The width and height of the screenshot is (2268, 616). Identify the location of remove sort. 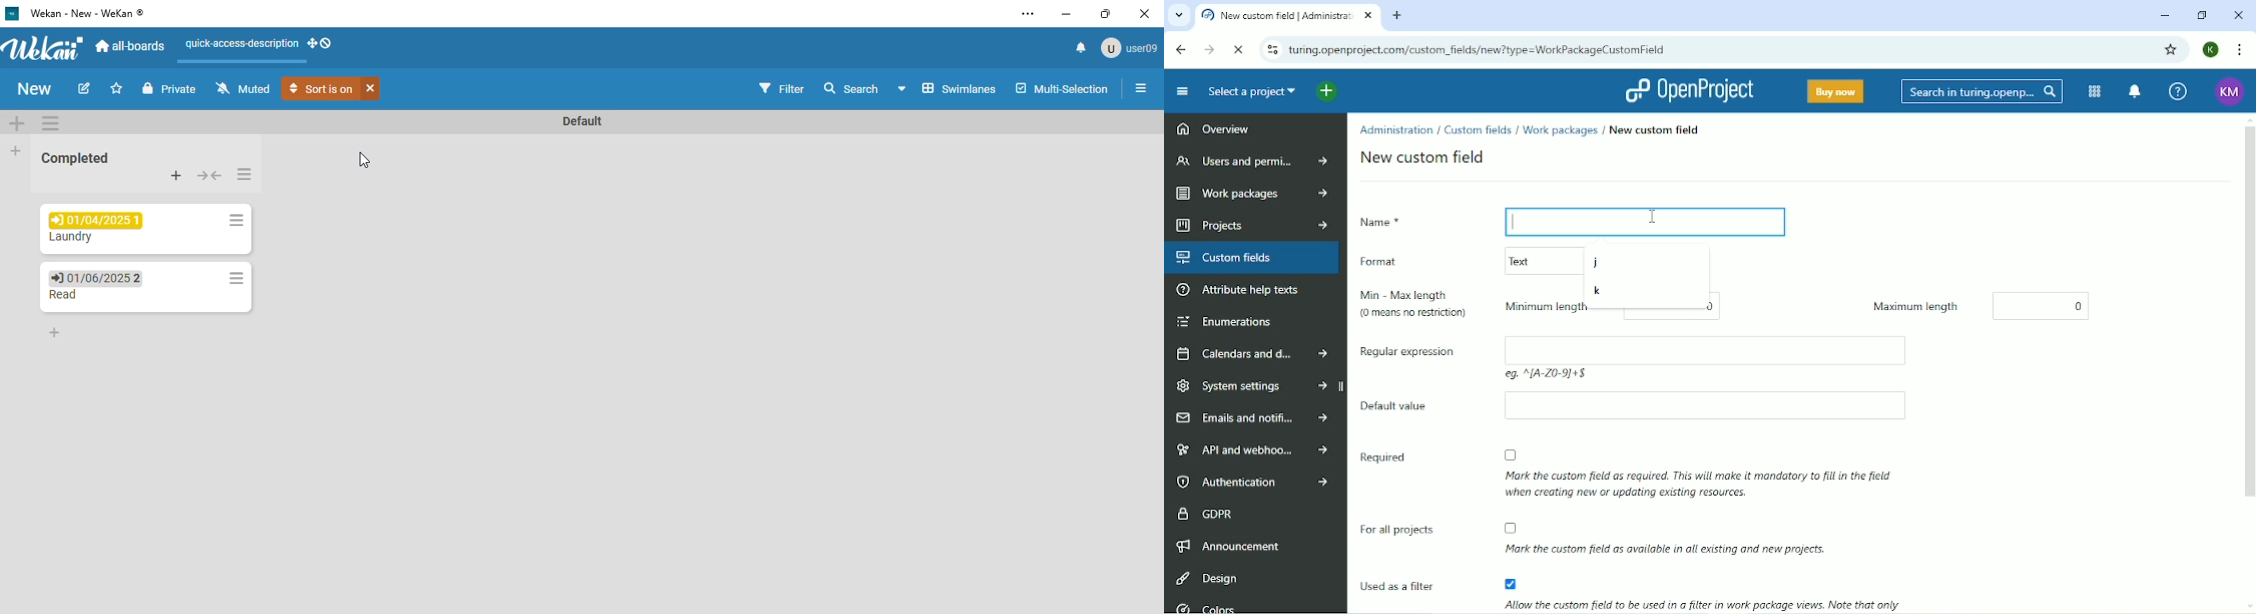
(371, 88).